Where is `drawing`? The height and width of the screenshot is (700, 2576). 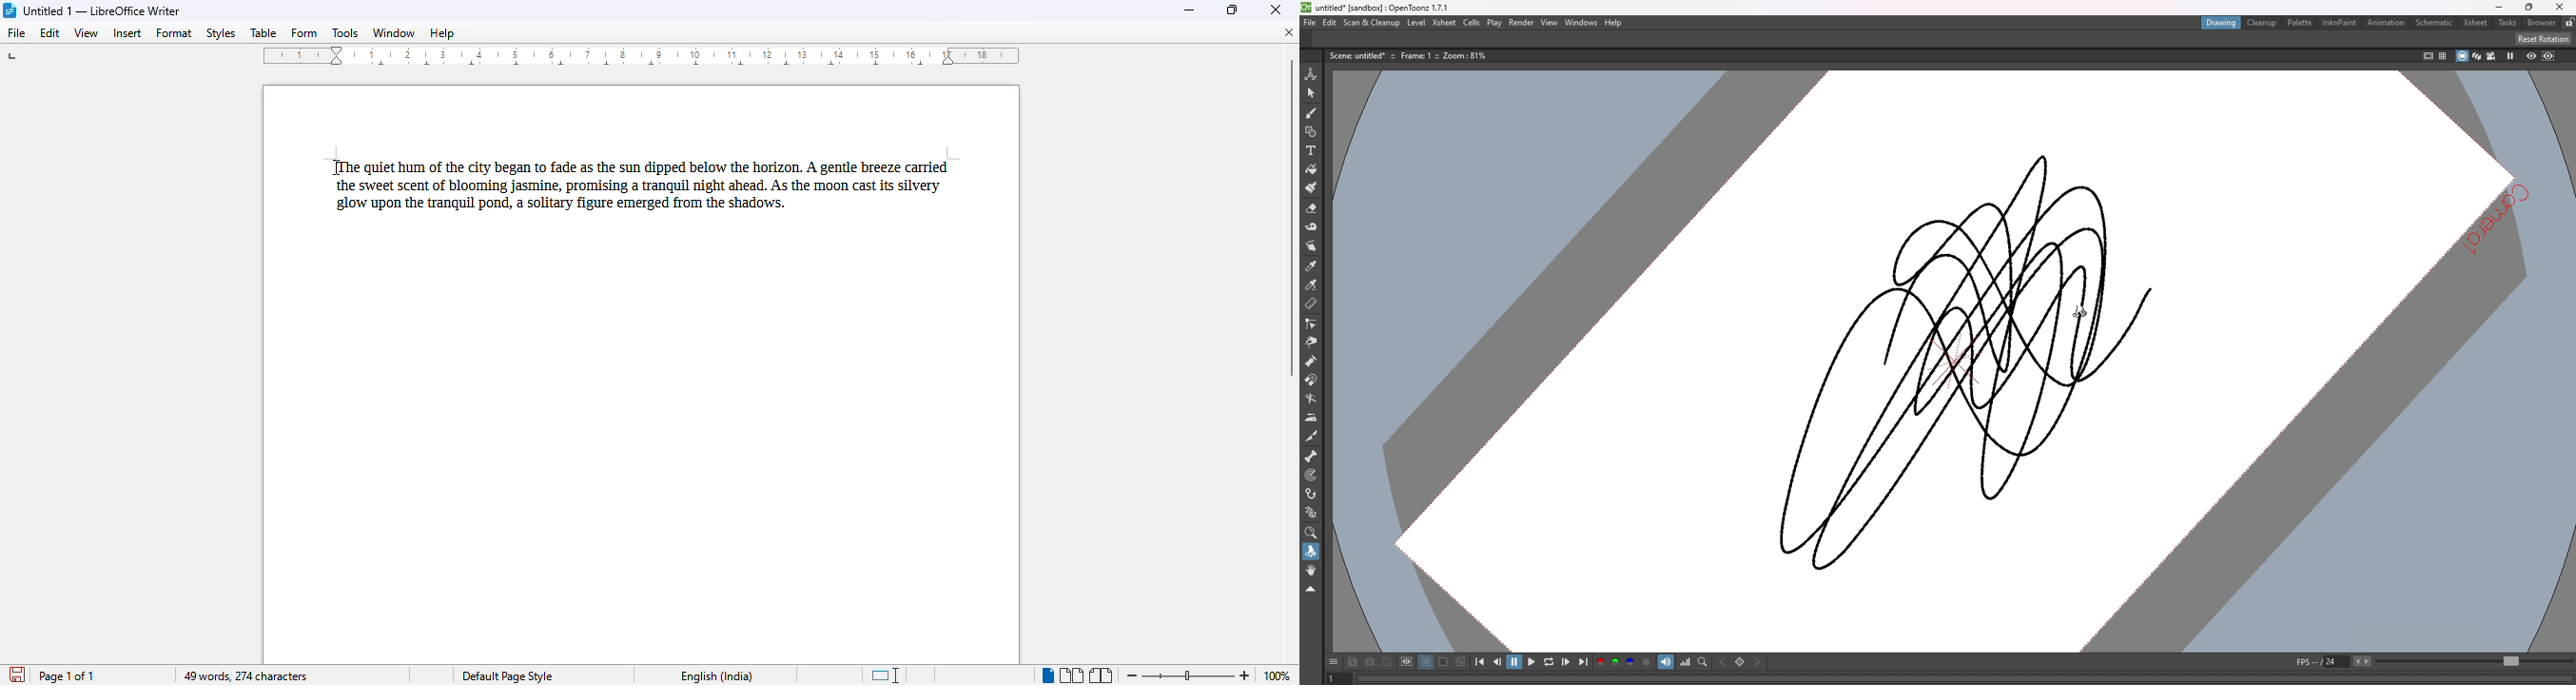
drawing is located at coordinates (2220, 23).